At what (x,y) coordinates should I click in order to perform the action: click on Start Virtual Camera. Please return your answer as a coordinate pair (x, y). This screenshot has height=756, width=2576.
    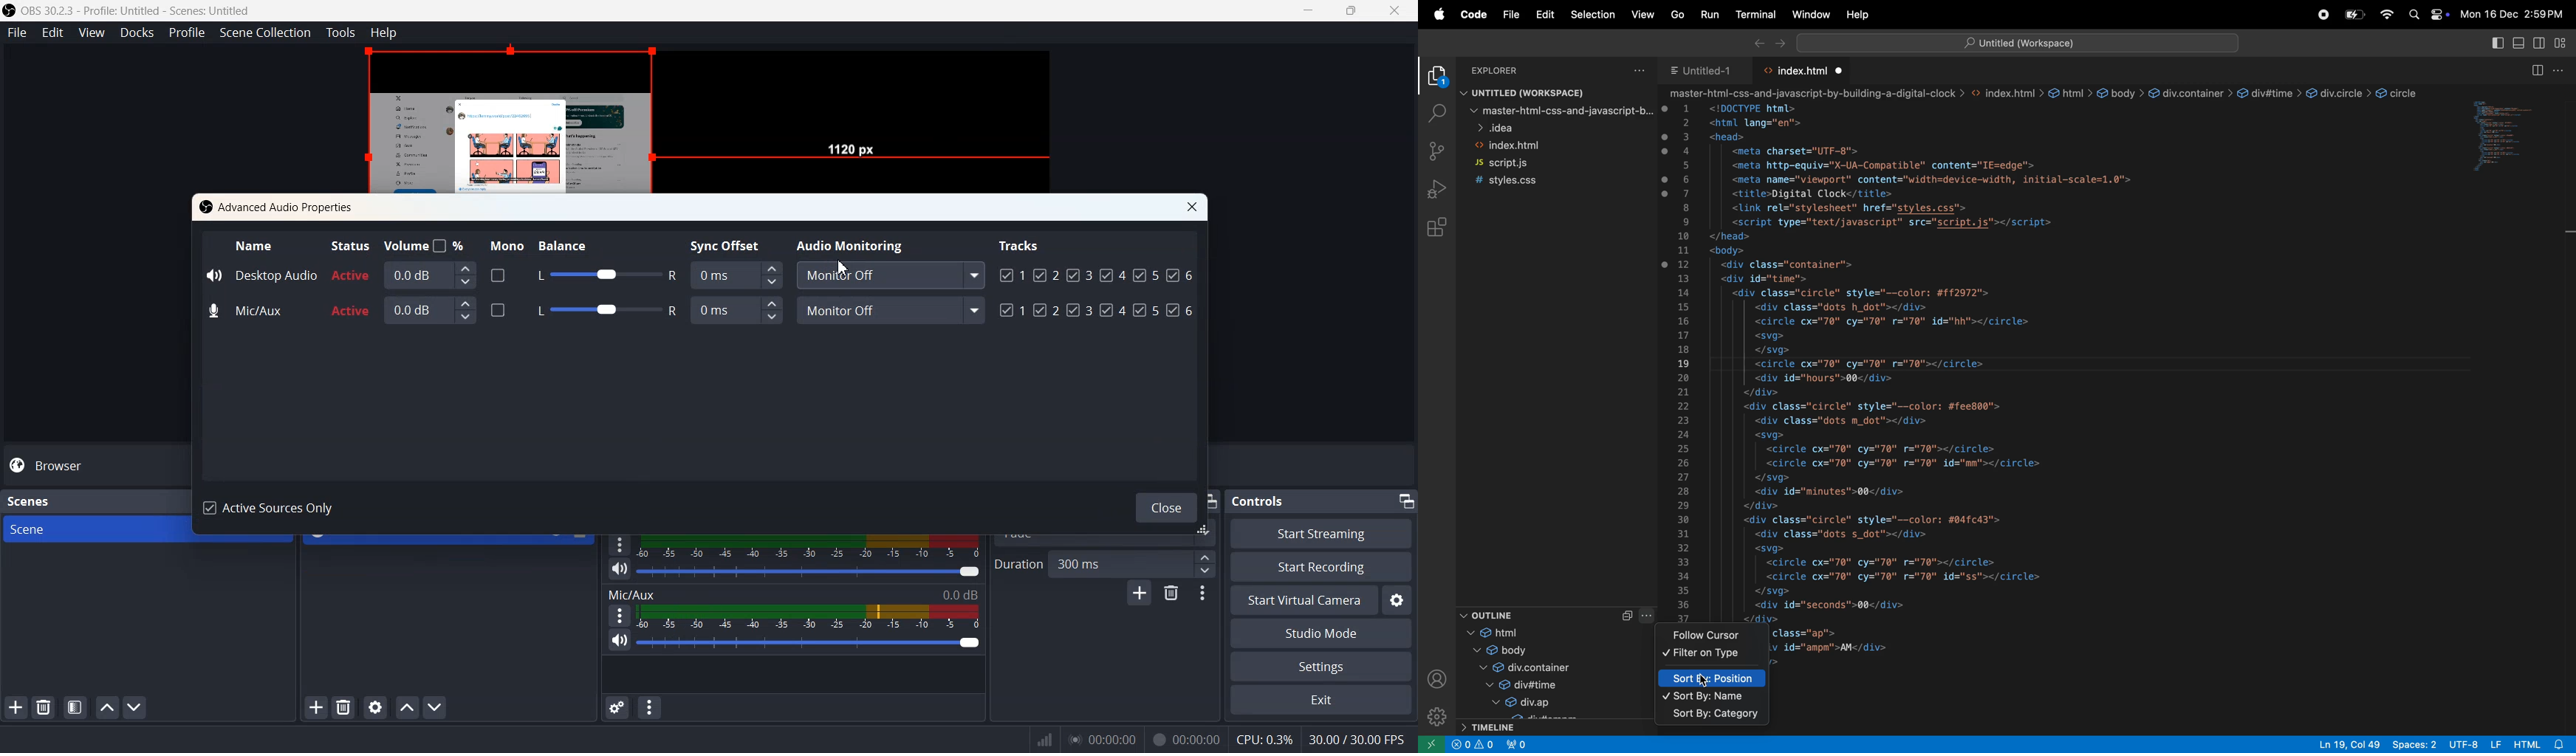
    Looking at the image, I should click on (1301, 600).